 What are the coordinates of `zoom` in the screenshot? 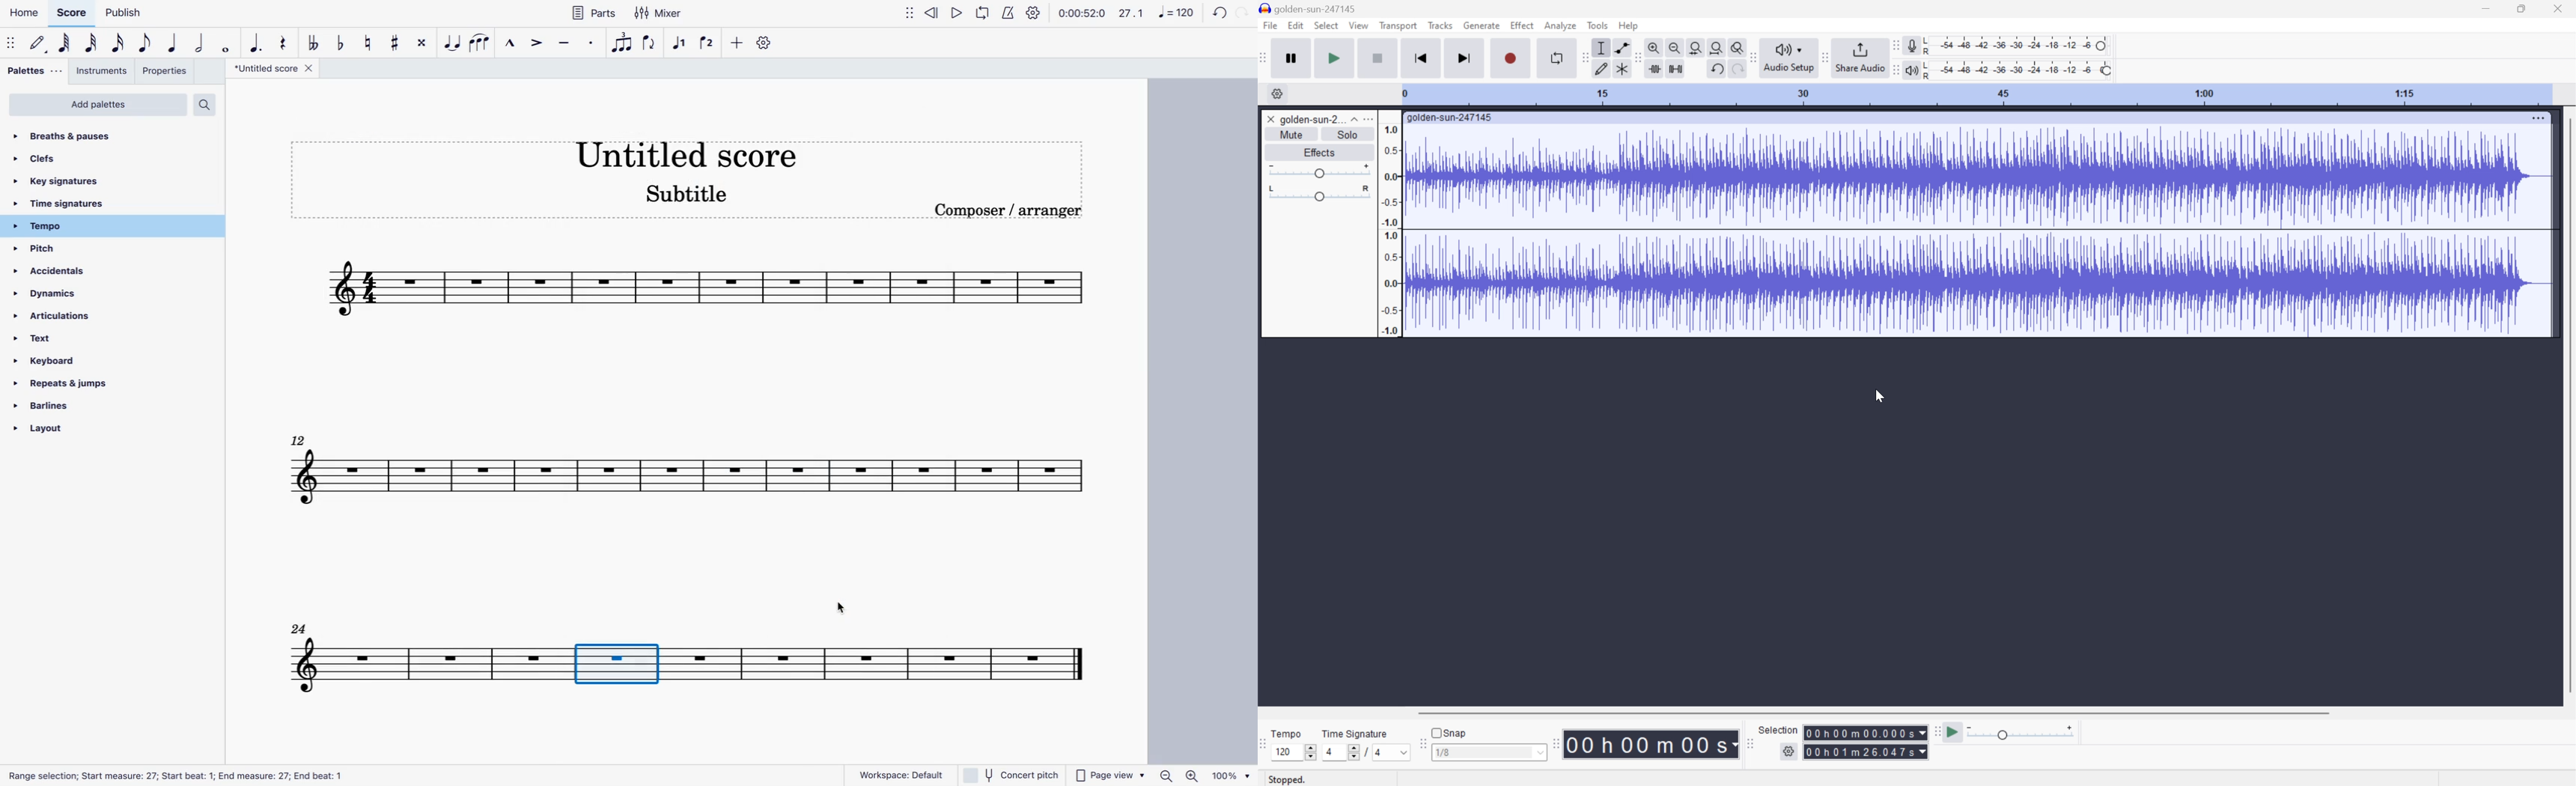 It's located at (1204, 774).